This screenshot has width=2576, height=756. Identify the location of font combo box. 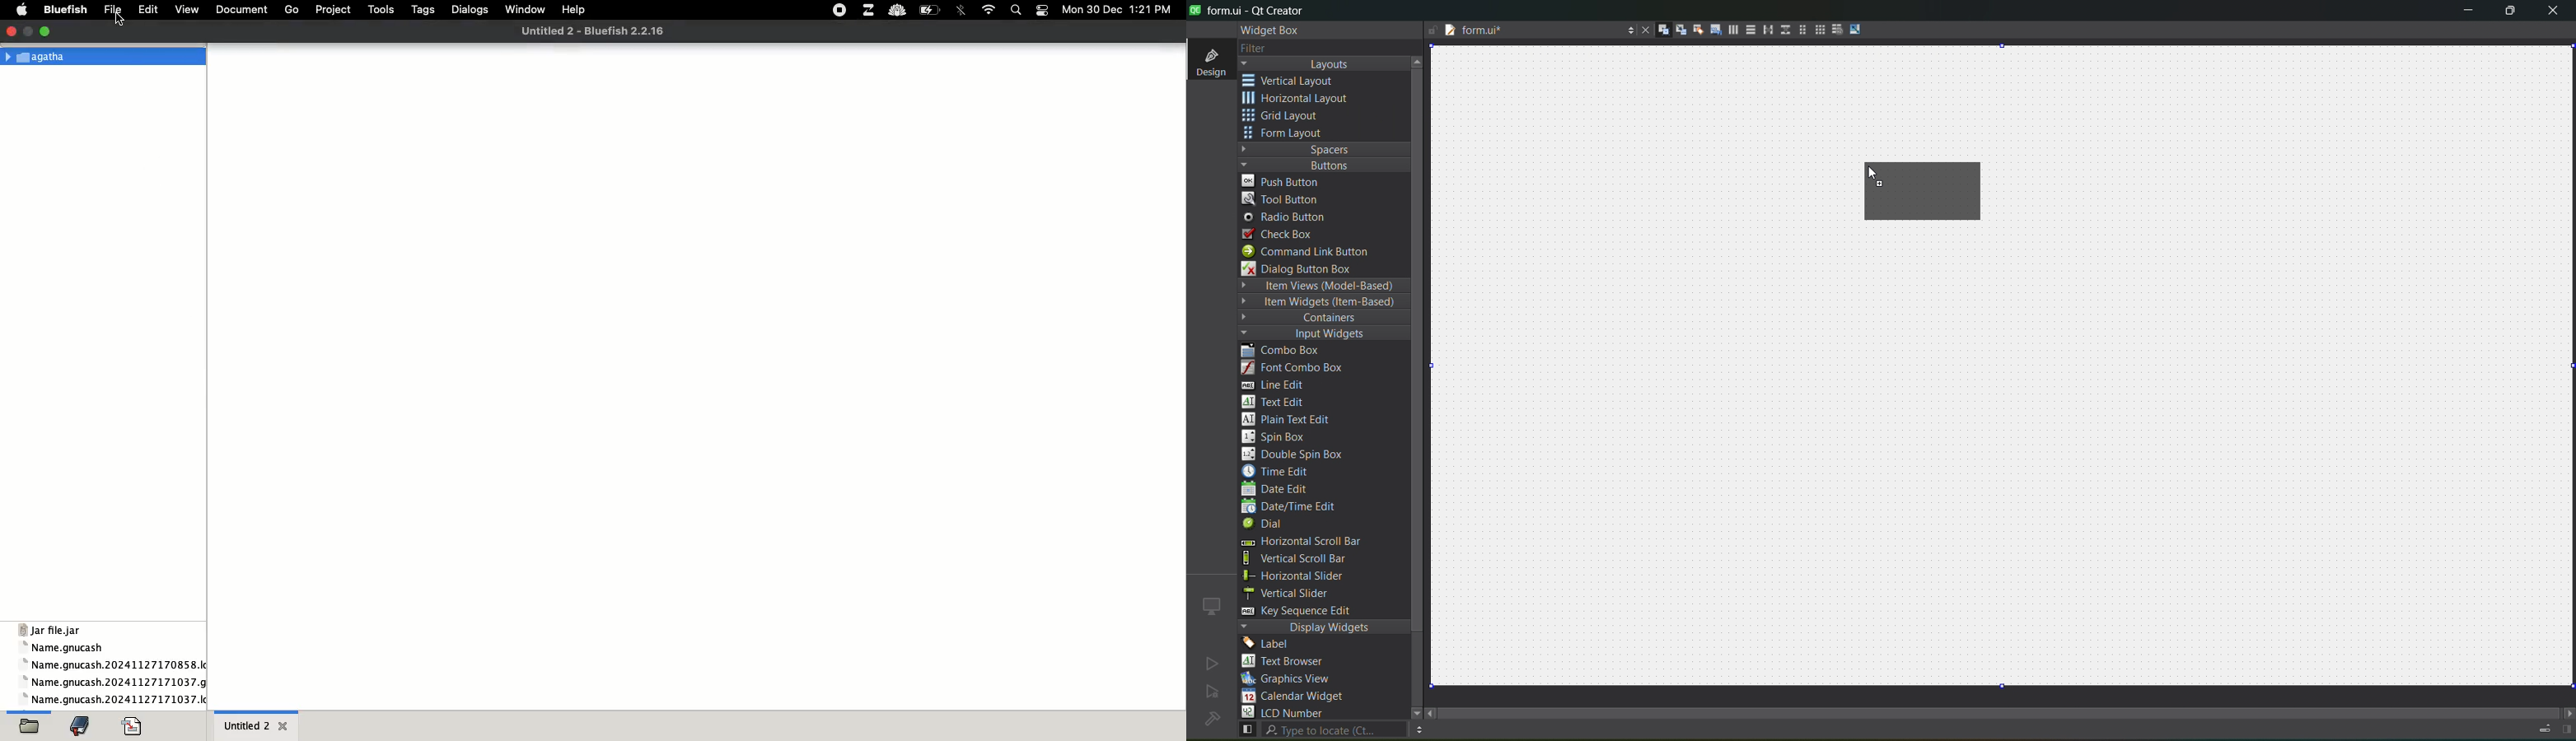
(1298, 368).